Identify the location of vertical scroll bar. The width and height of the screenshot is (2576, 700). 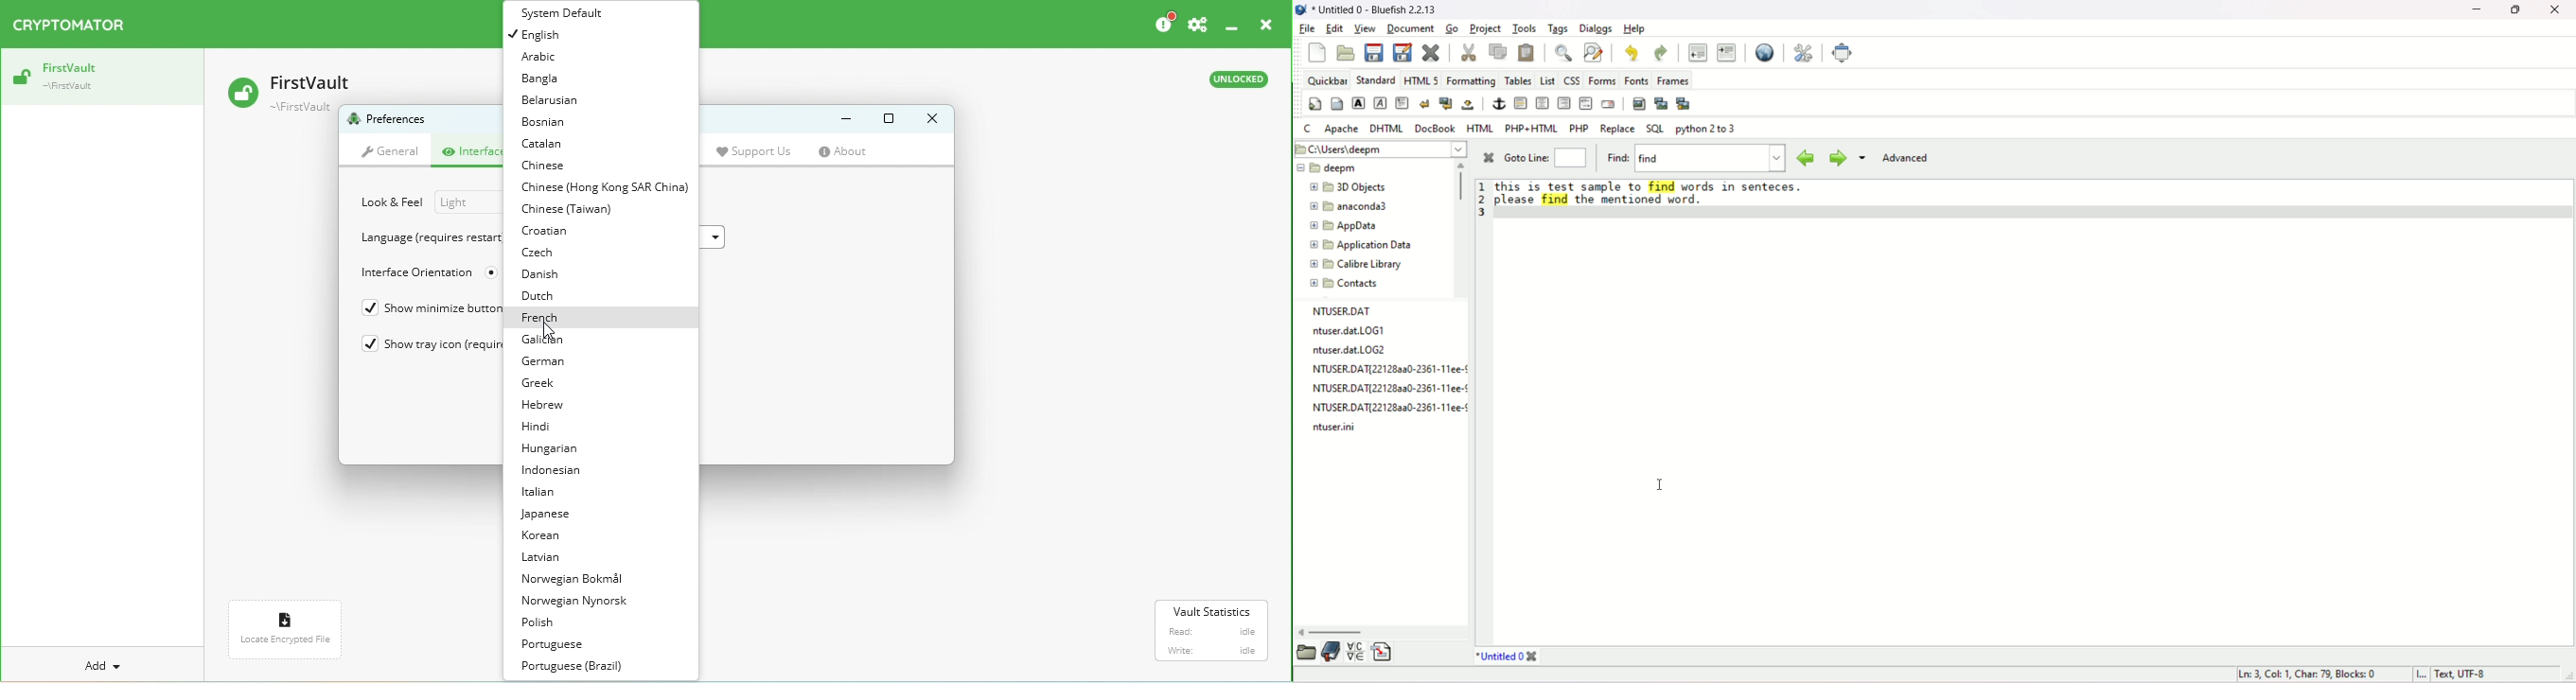
(1459, 183).